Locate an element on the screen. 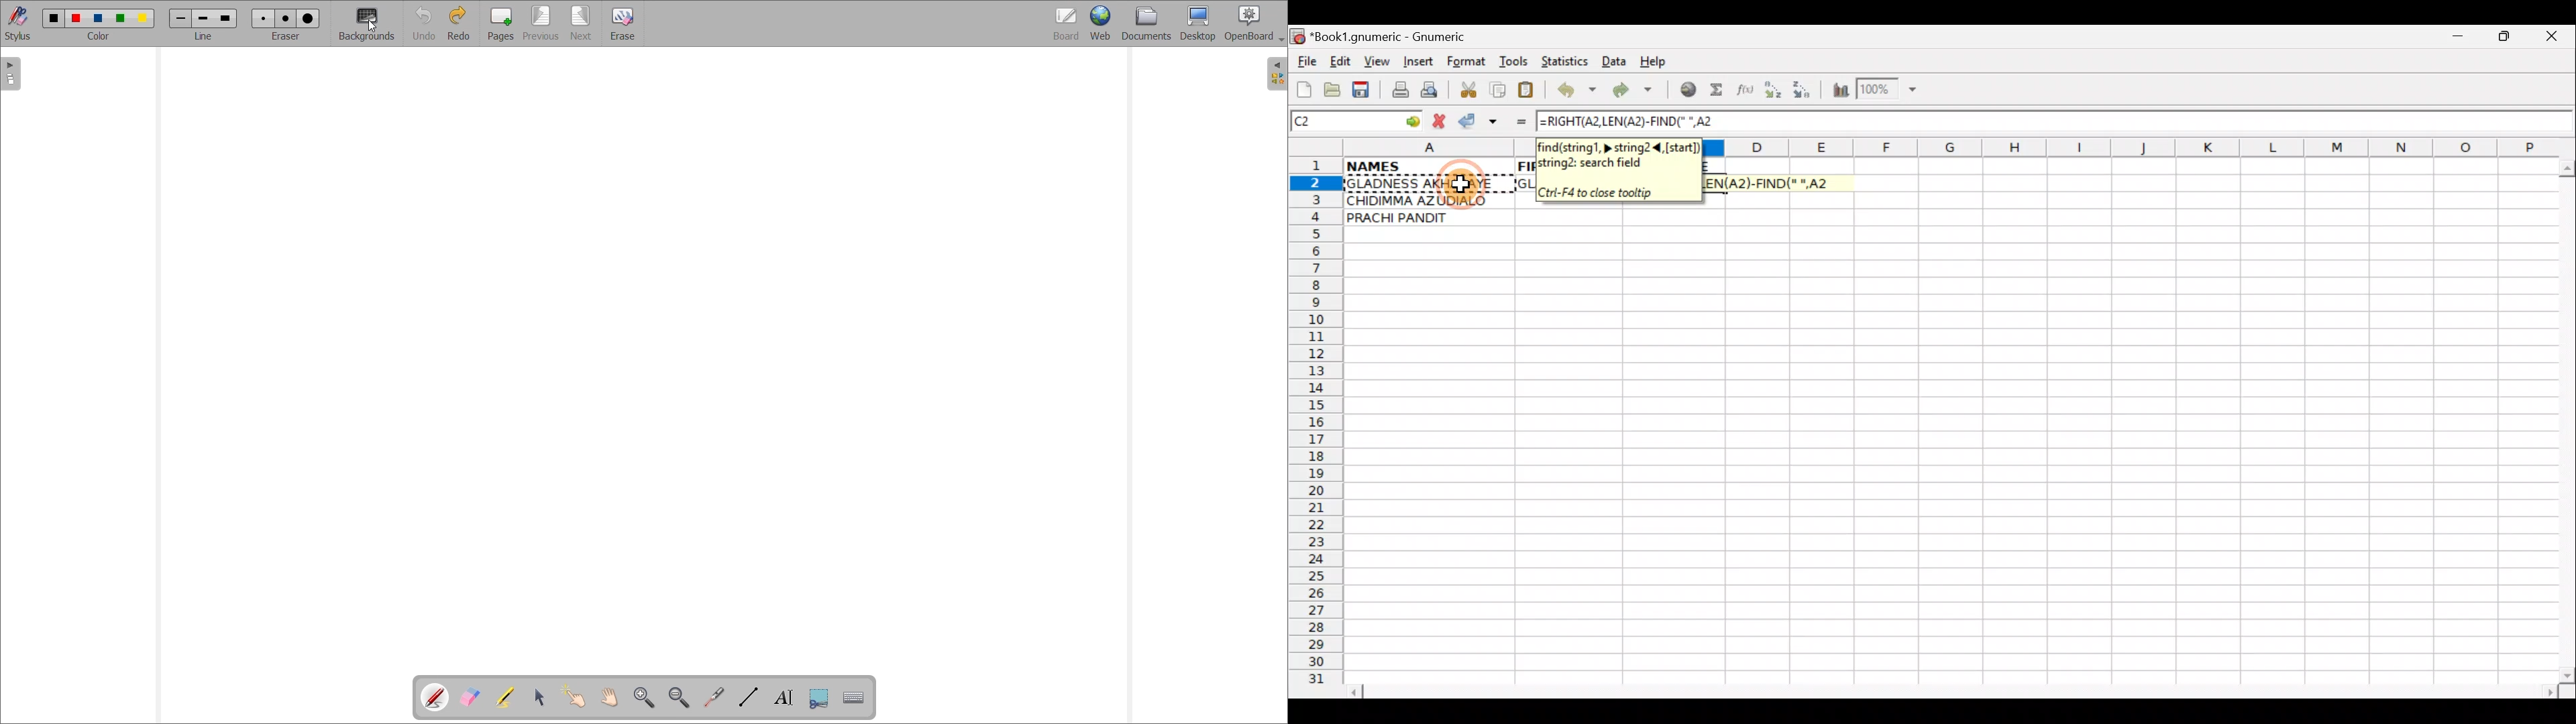  Sort Ascending order is located at coordinates (1777, 93).